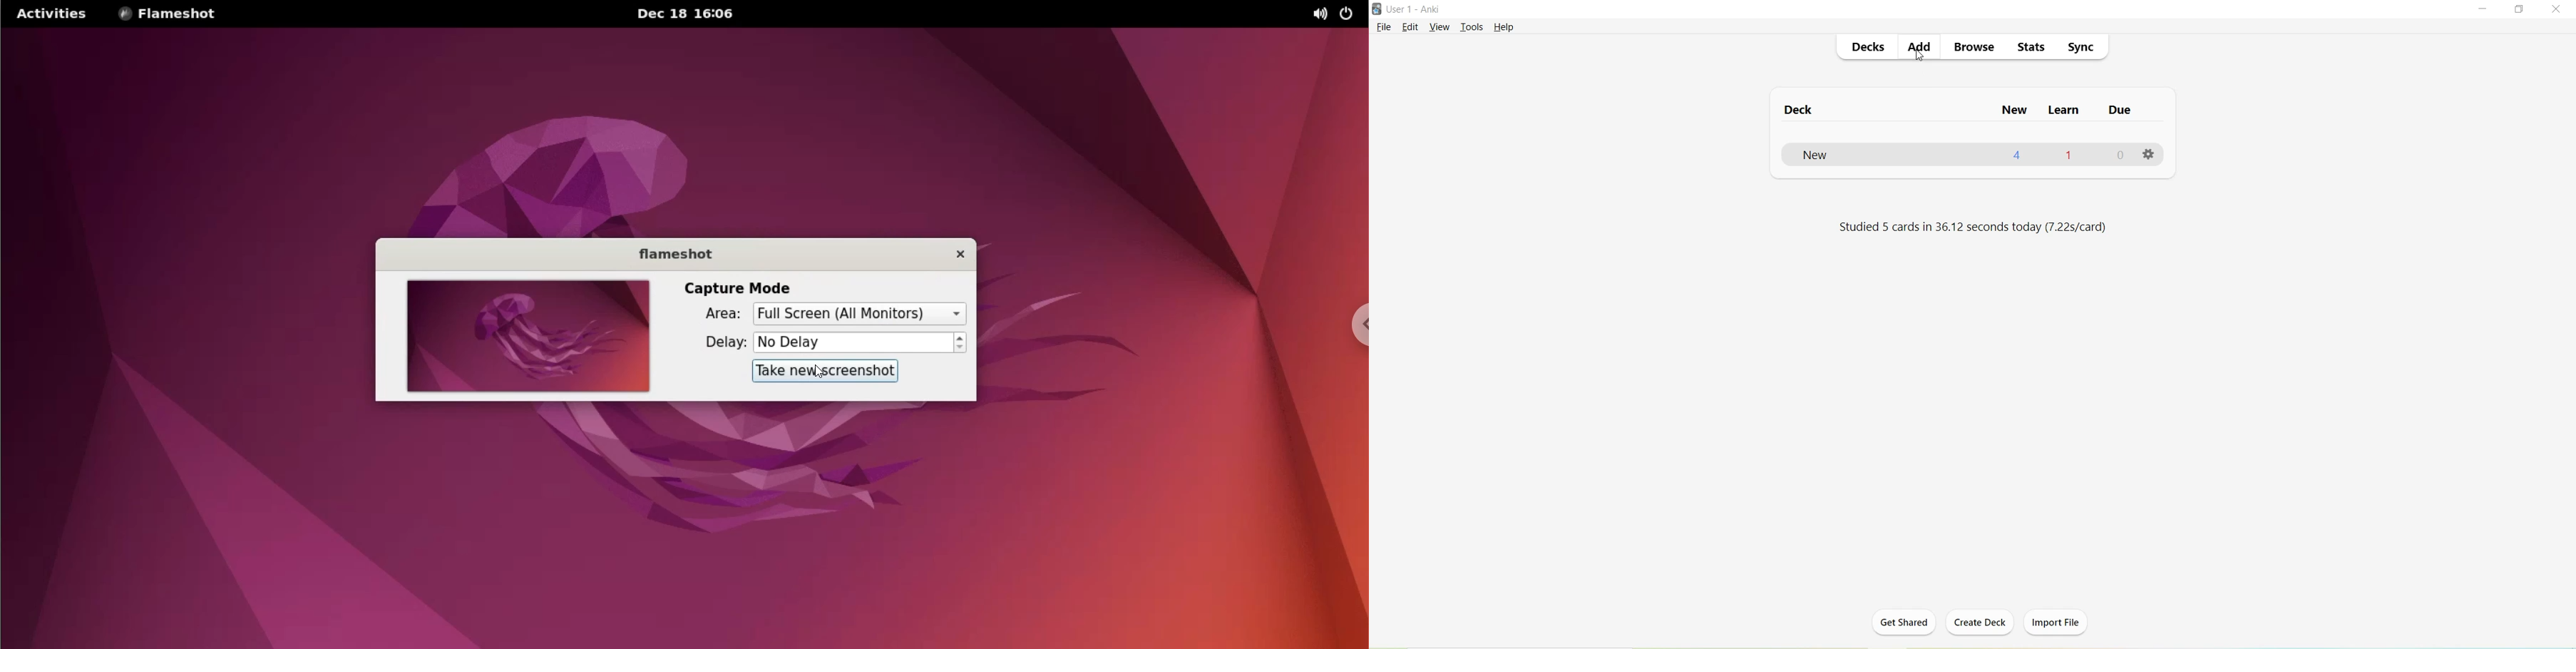 The image size is (2576, 672). I want to click on Sync, so click(2080, 45).